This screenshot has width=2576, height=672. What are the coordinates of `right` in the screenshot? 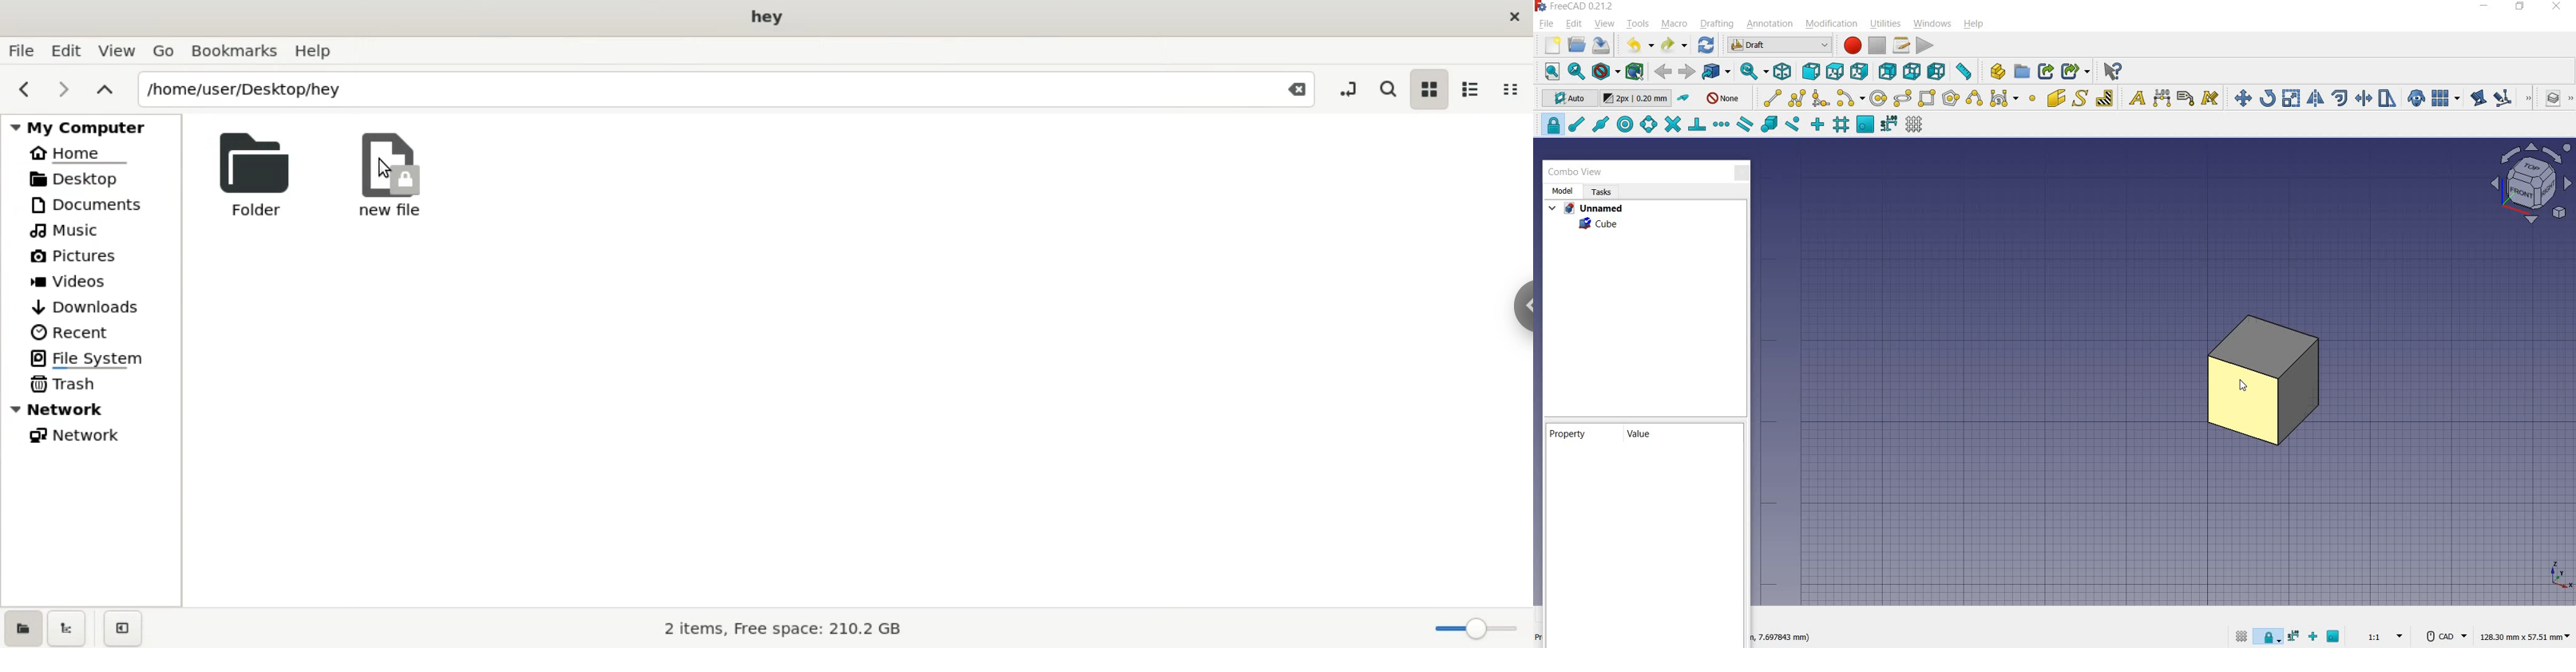 It's located at (1860, 71).